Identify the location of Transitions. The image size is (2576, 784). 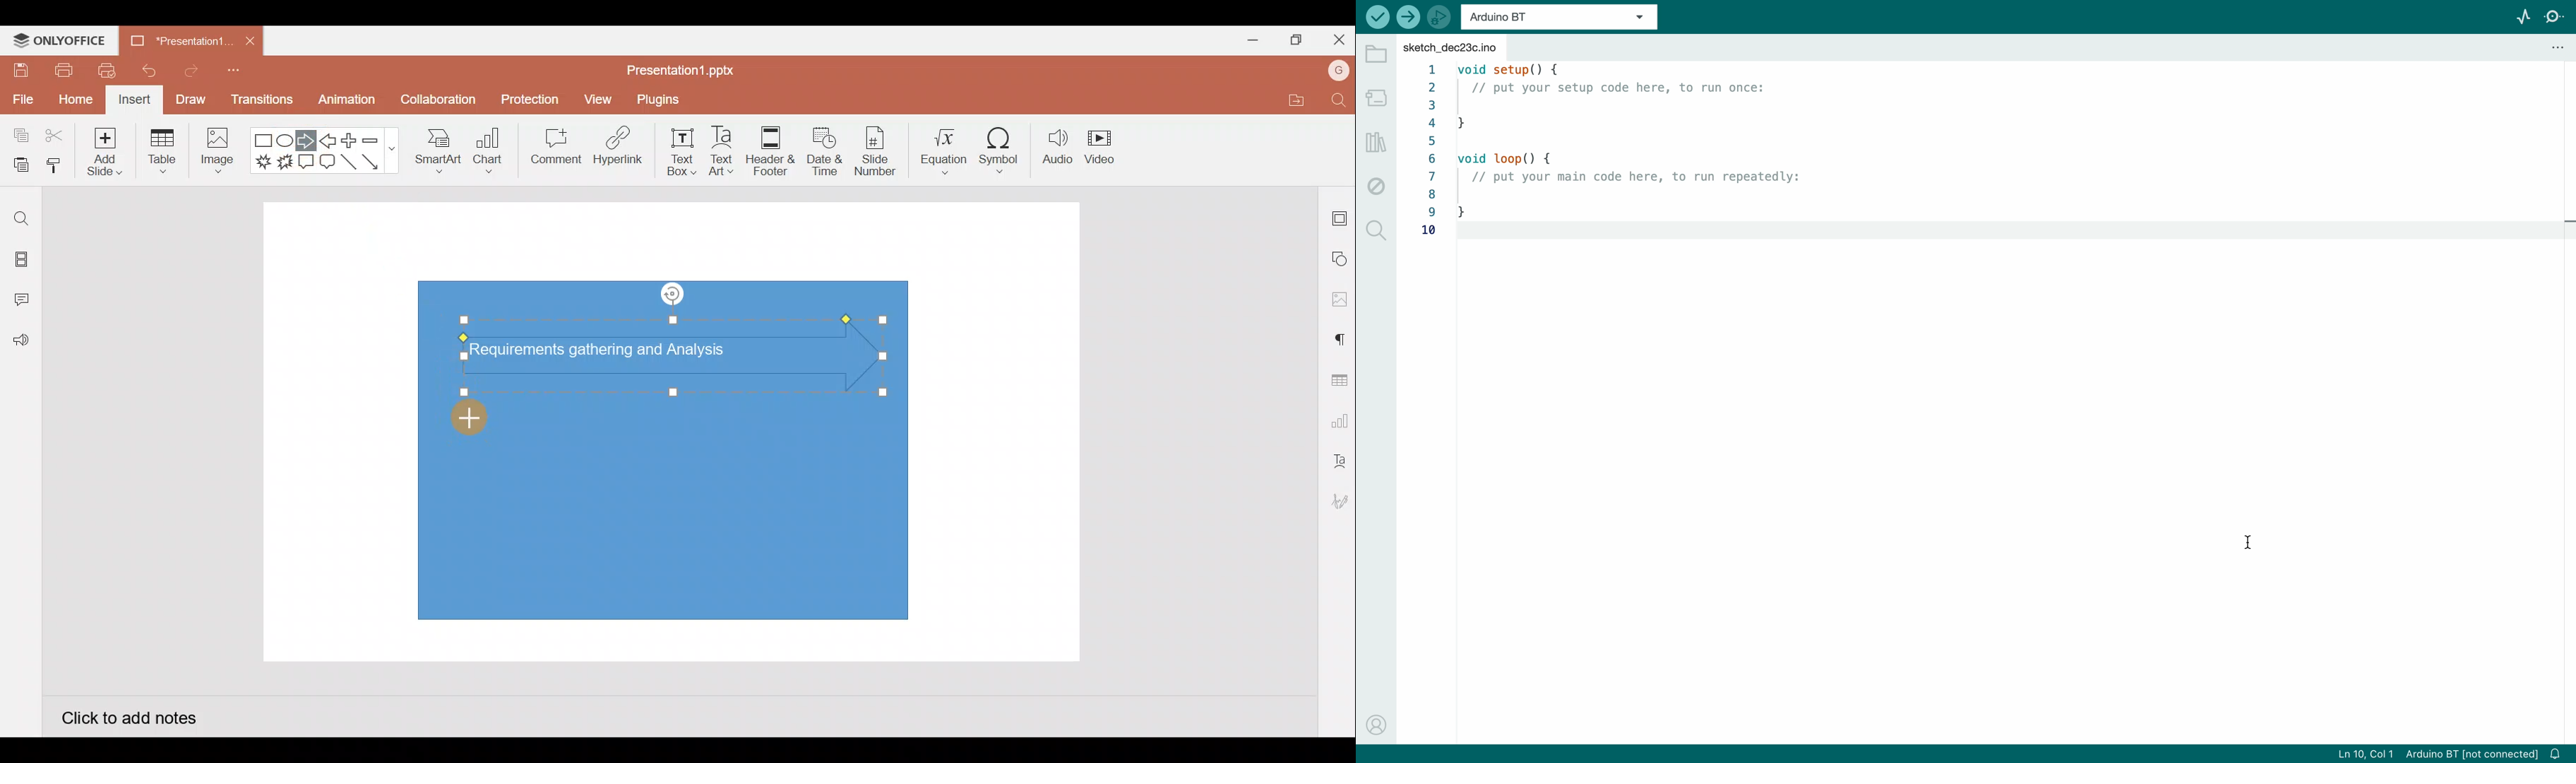
(263, 103).